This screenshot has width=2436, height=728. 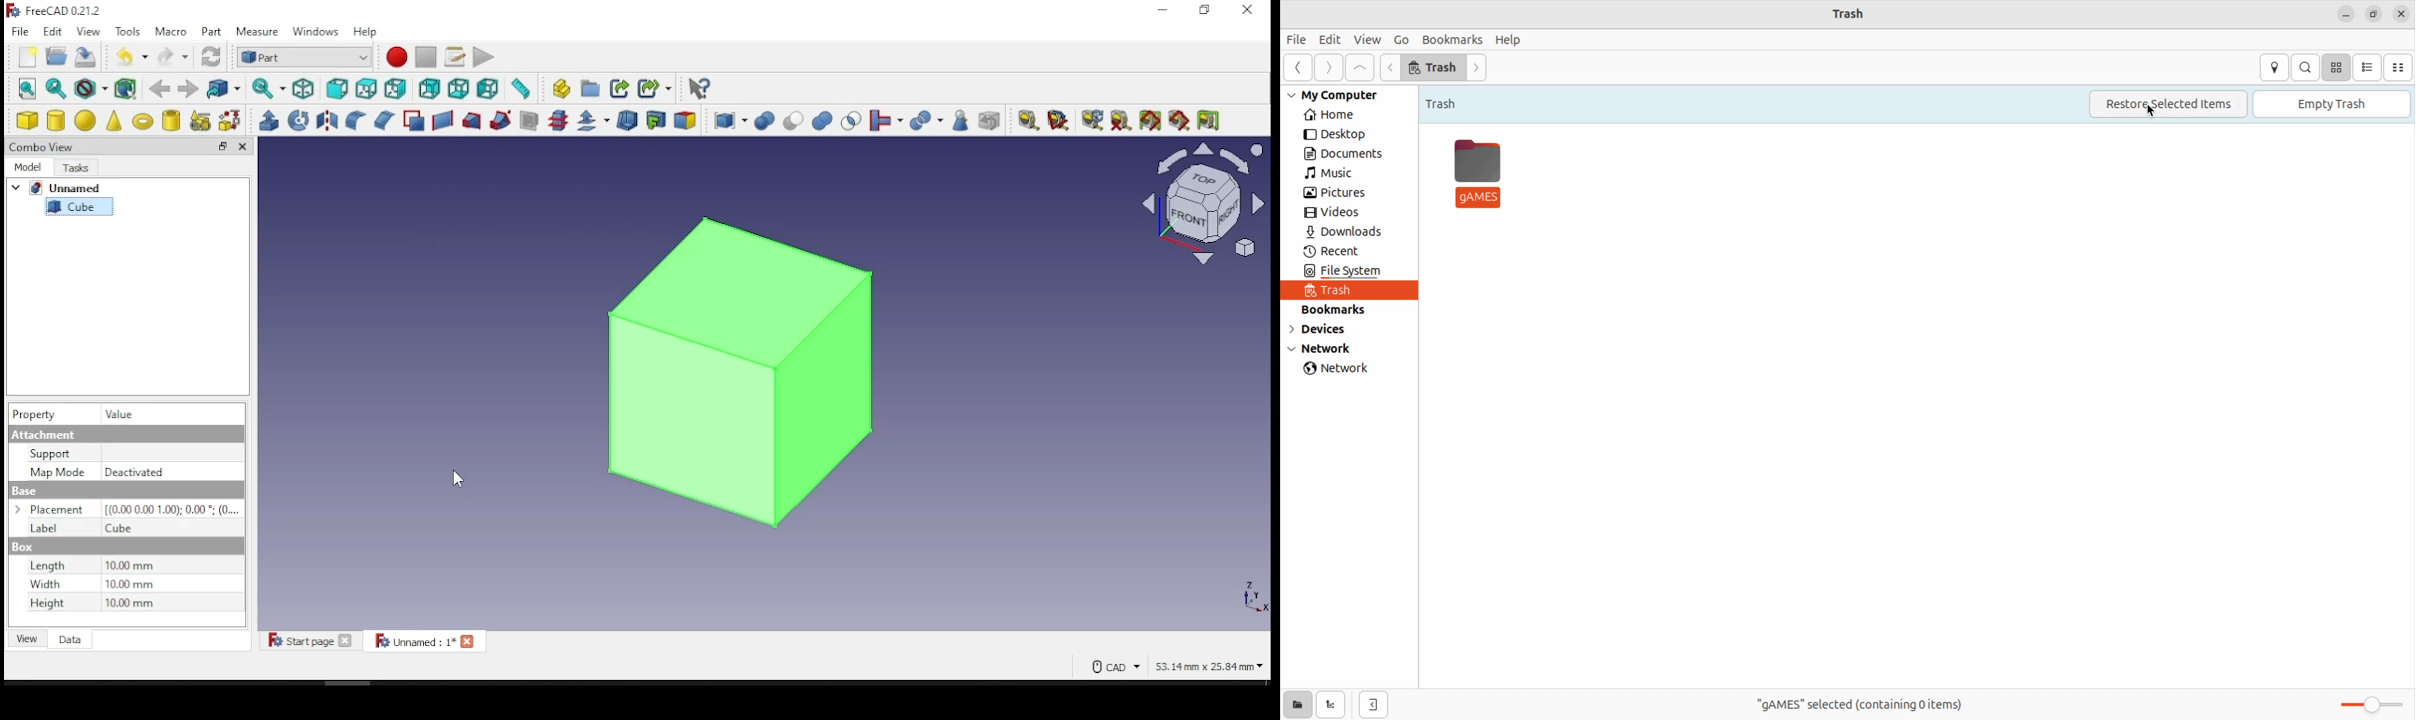 What do you see at coordinates (729, 121) in the screenshot?
I see `compound tools` at bounding box center [729, 121].